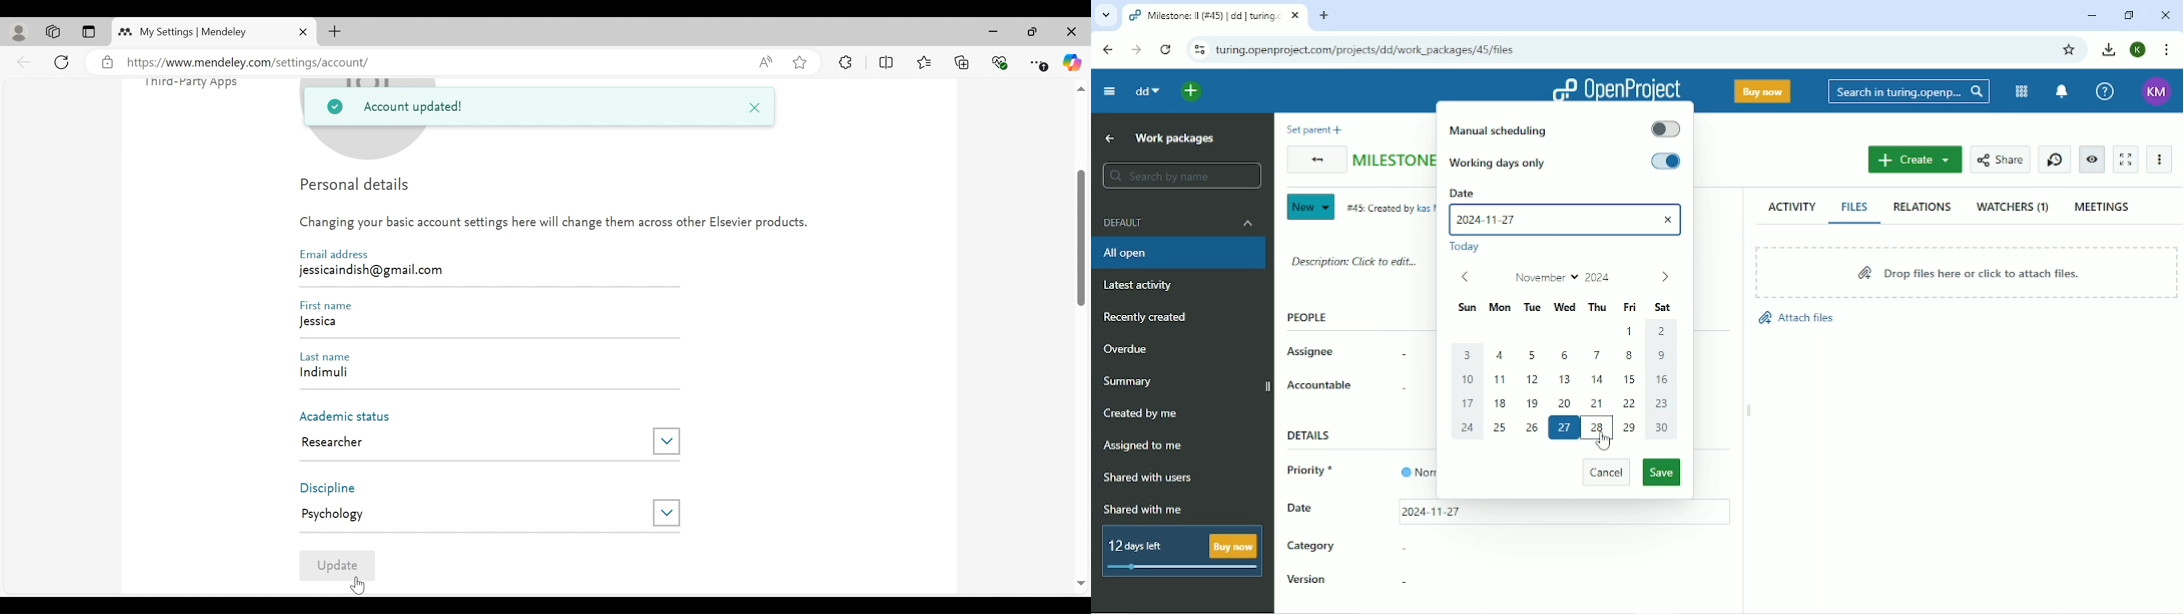  I want to click on Relations, so click(1922, 207).